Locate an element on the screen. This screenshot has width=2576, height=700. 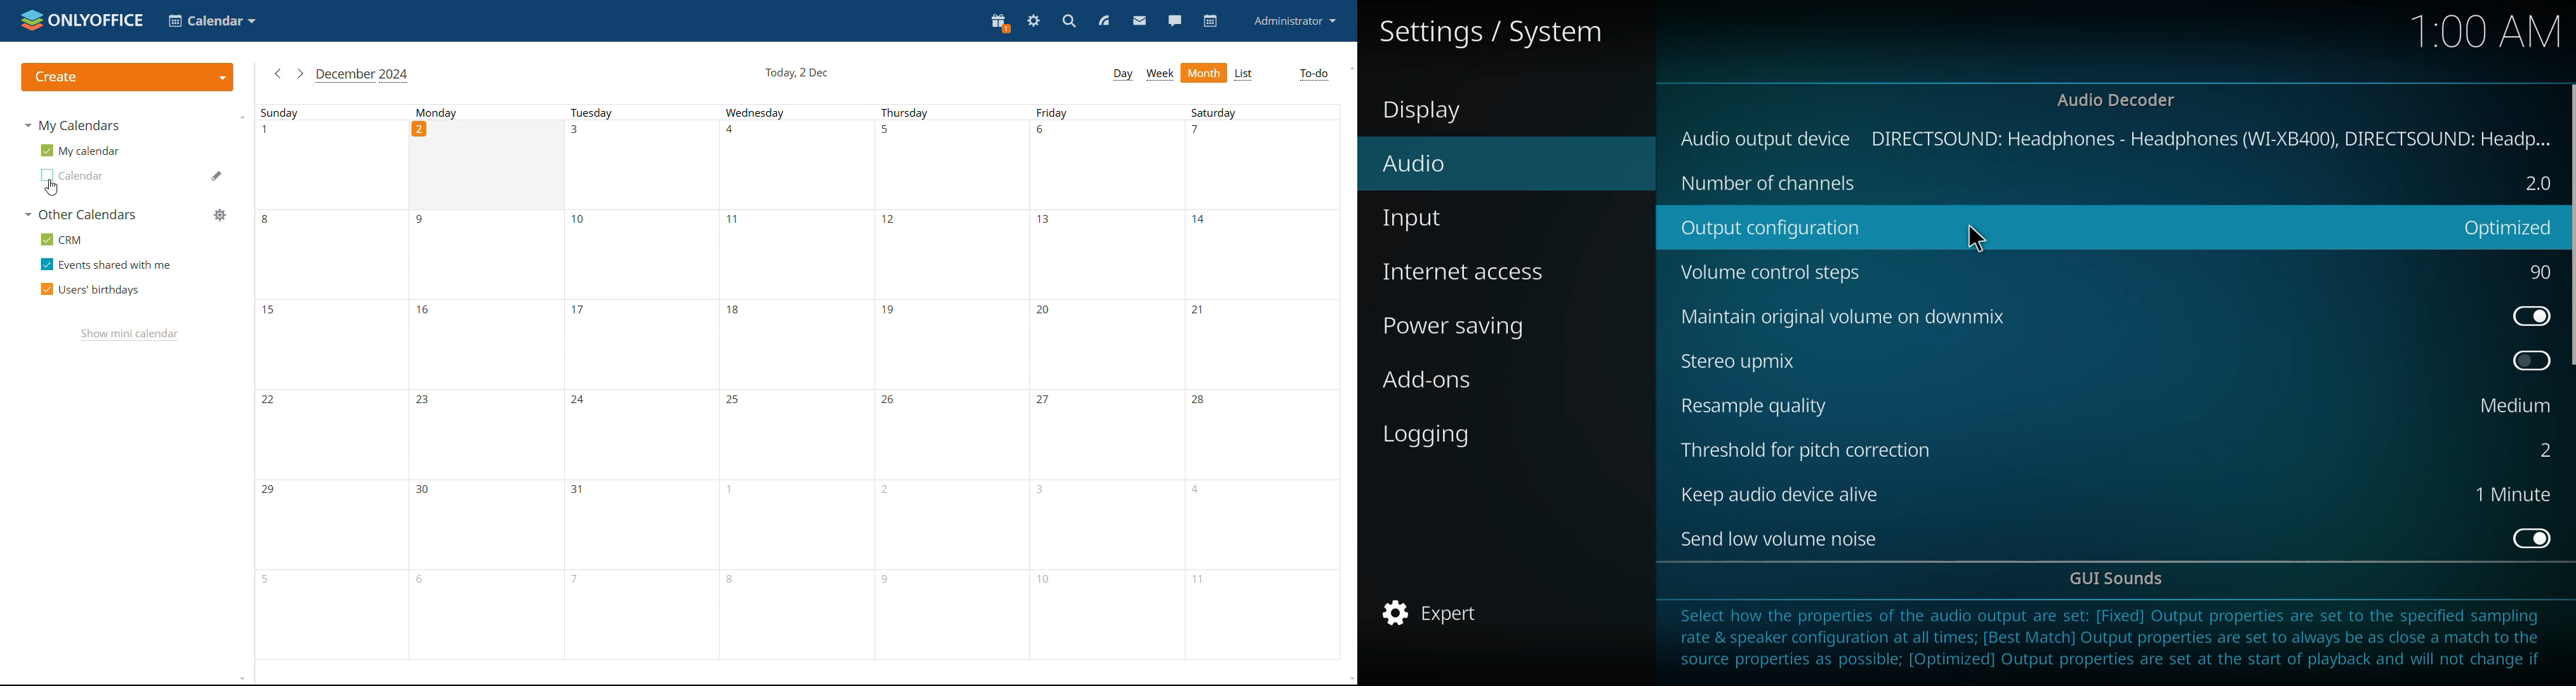
medium is located at coordinates (2506, 407).